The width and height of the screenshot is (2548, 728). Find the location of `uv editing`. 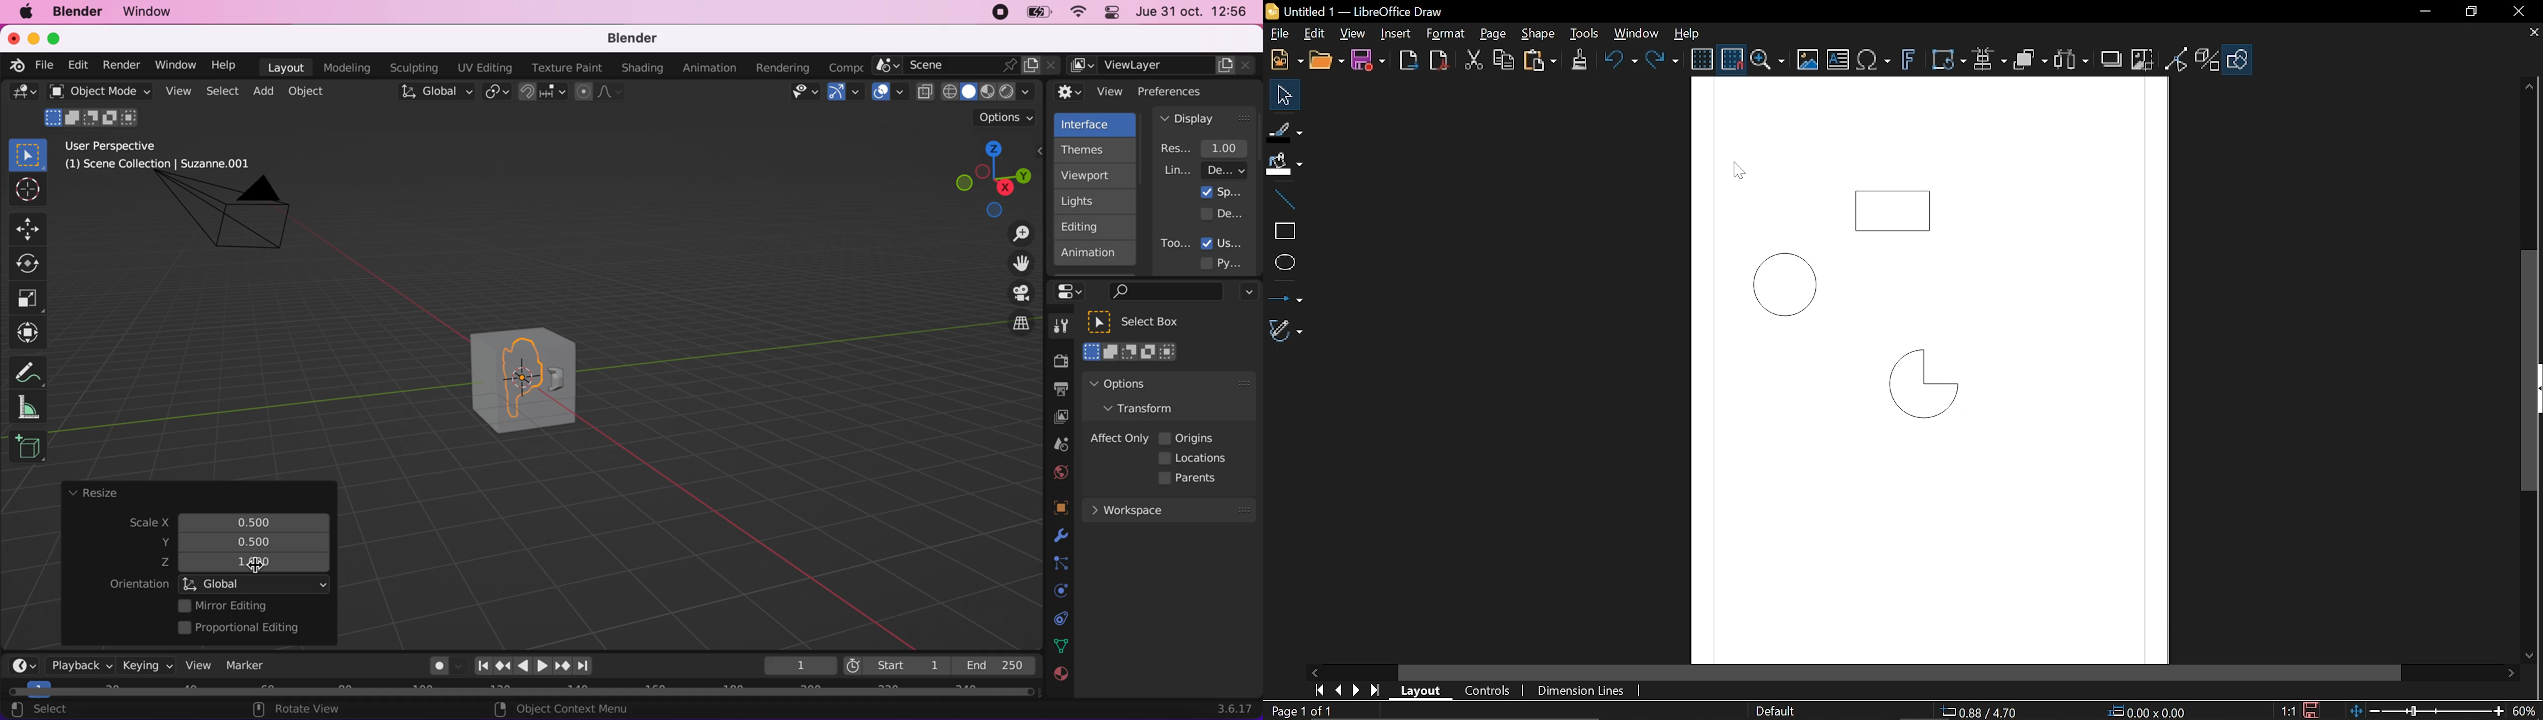

uv editing is located at coordinates (484, 68).